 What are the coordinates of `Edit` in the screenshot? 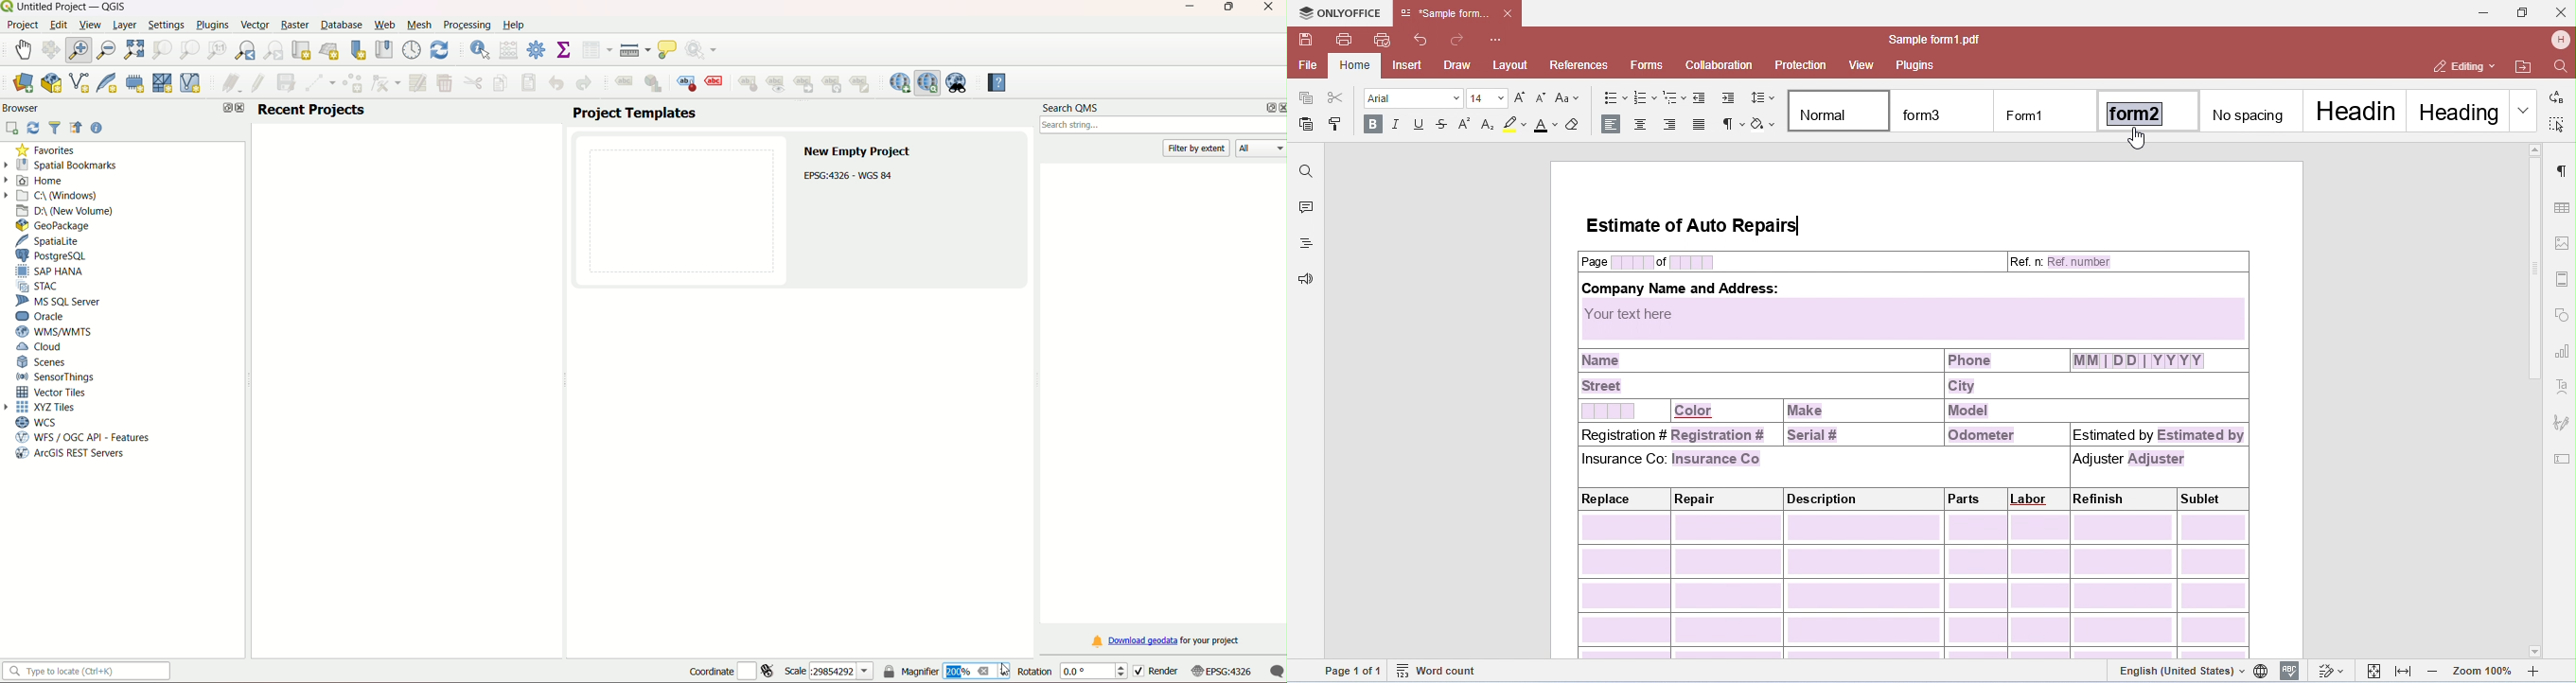 It's located at (58, 25).